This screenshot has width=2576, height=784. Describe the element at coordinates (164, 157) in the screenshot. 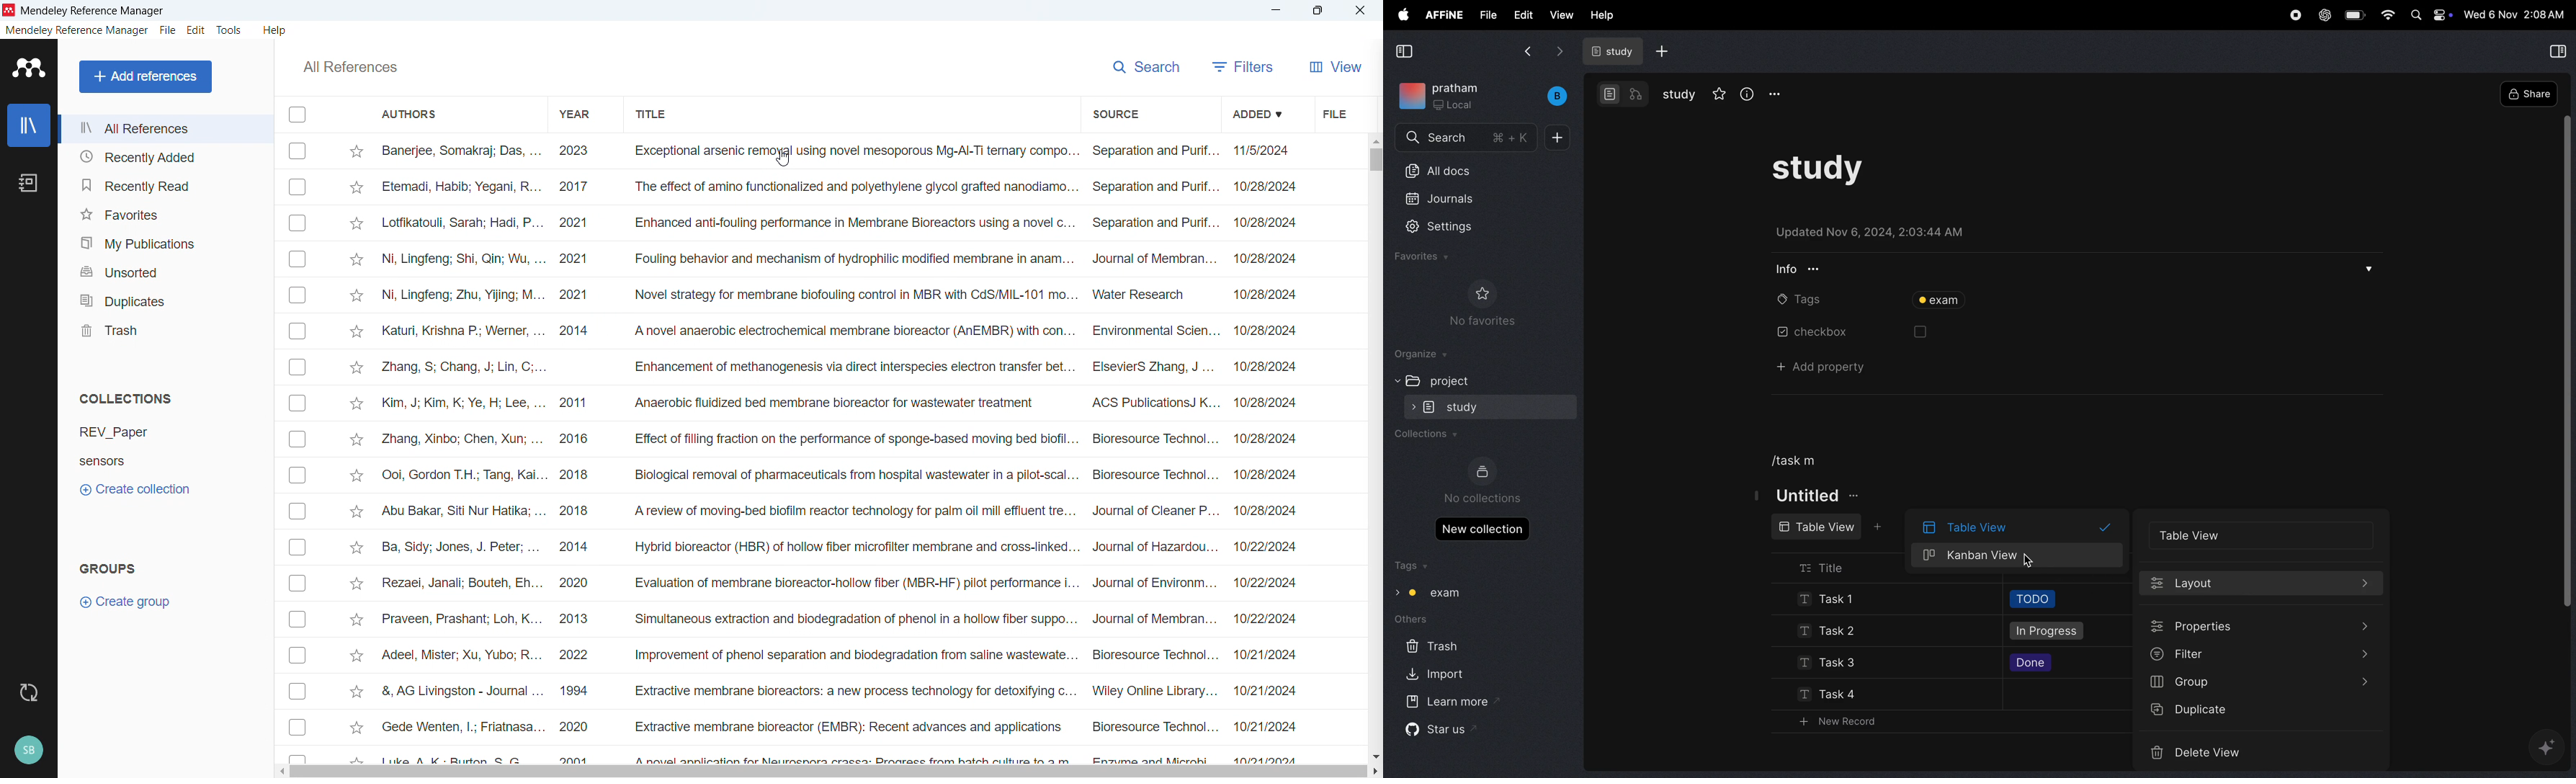

I see `Recently added ` at that location.